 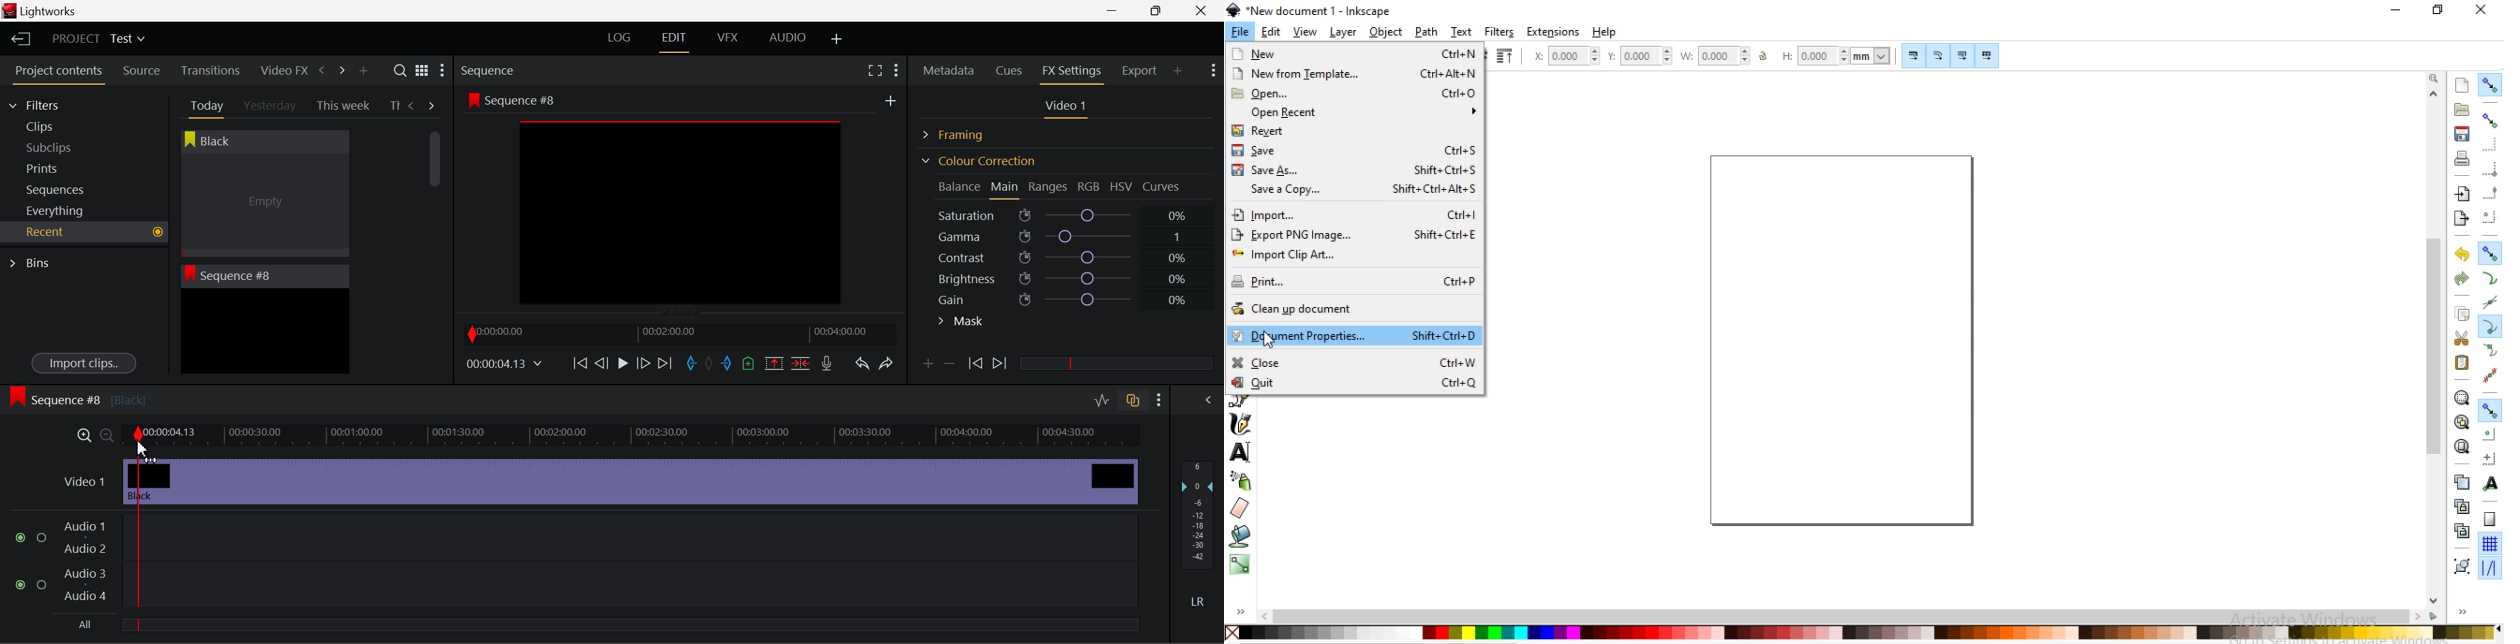 I want to click on print document, so click(x=2460, y=158).